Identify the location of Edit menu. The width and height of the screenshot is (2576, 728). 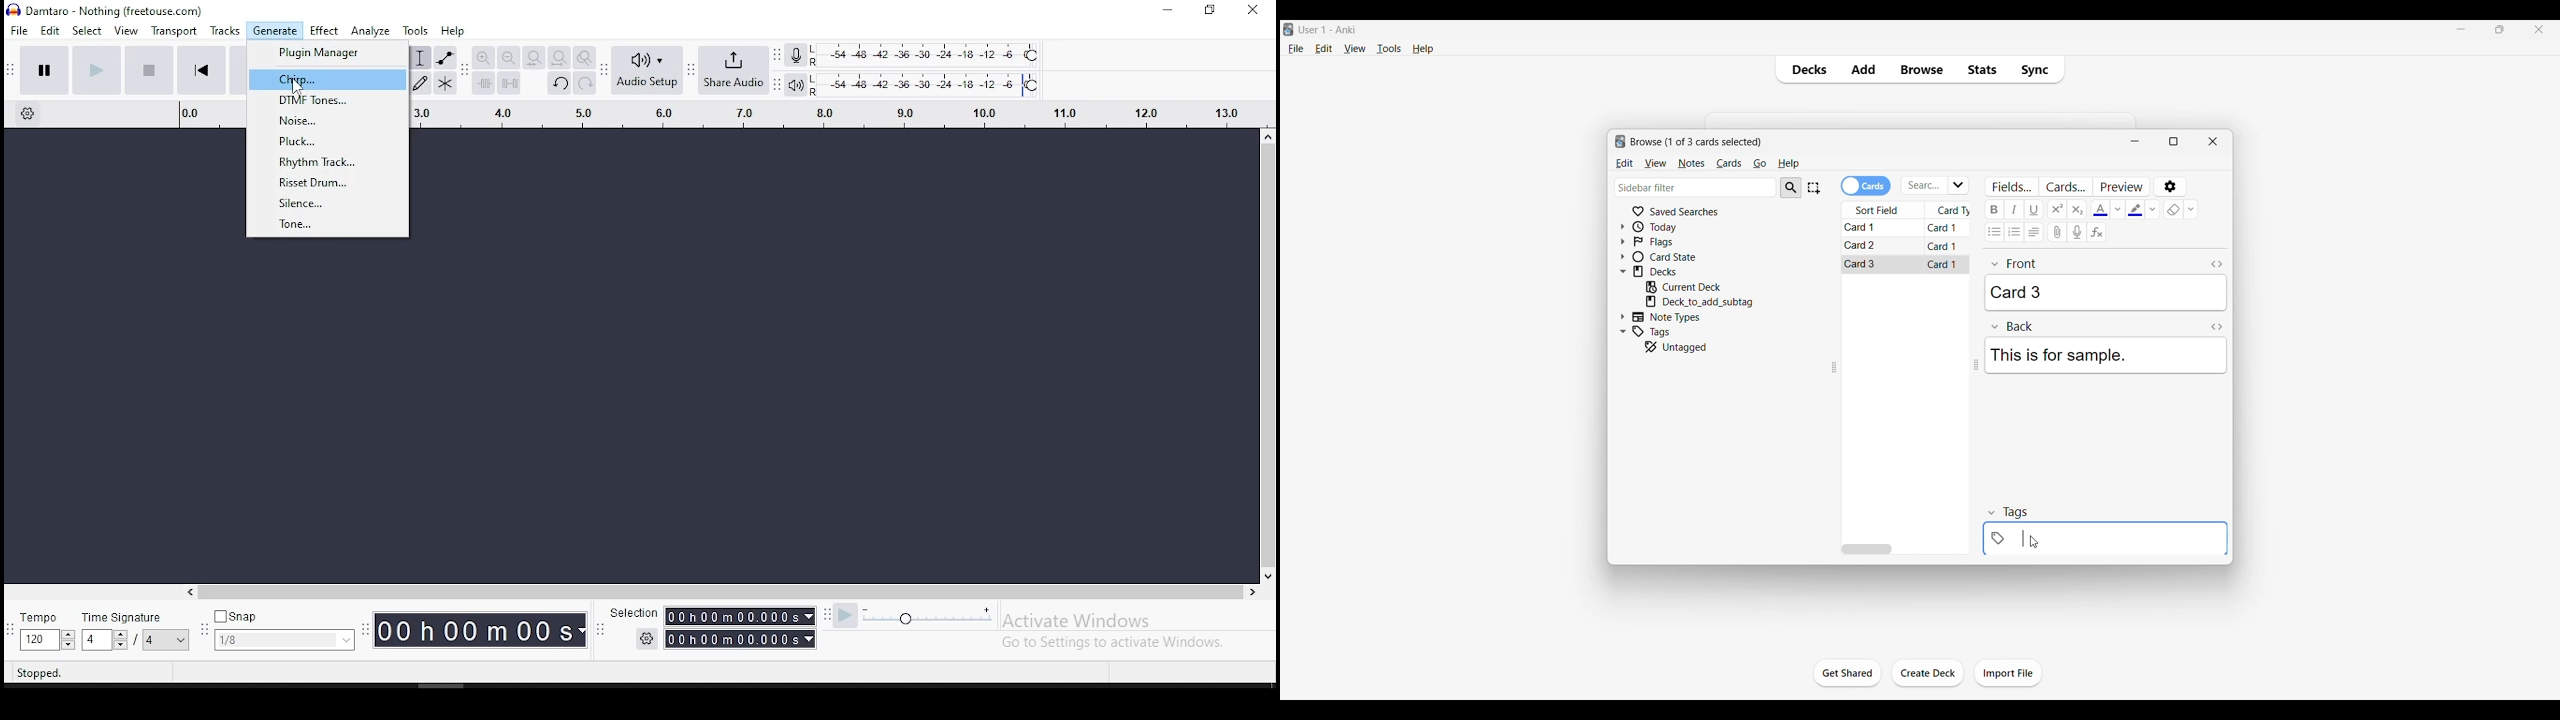
(1625, 164).